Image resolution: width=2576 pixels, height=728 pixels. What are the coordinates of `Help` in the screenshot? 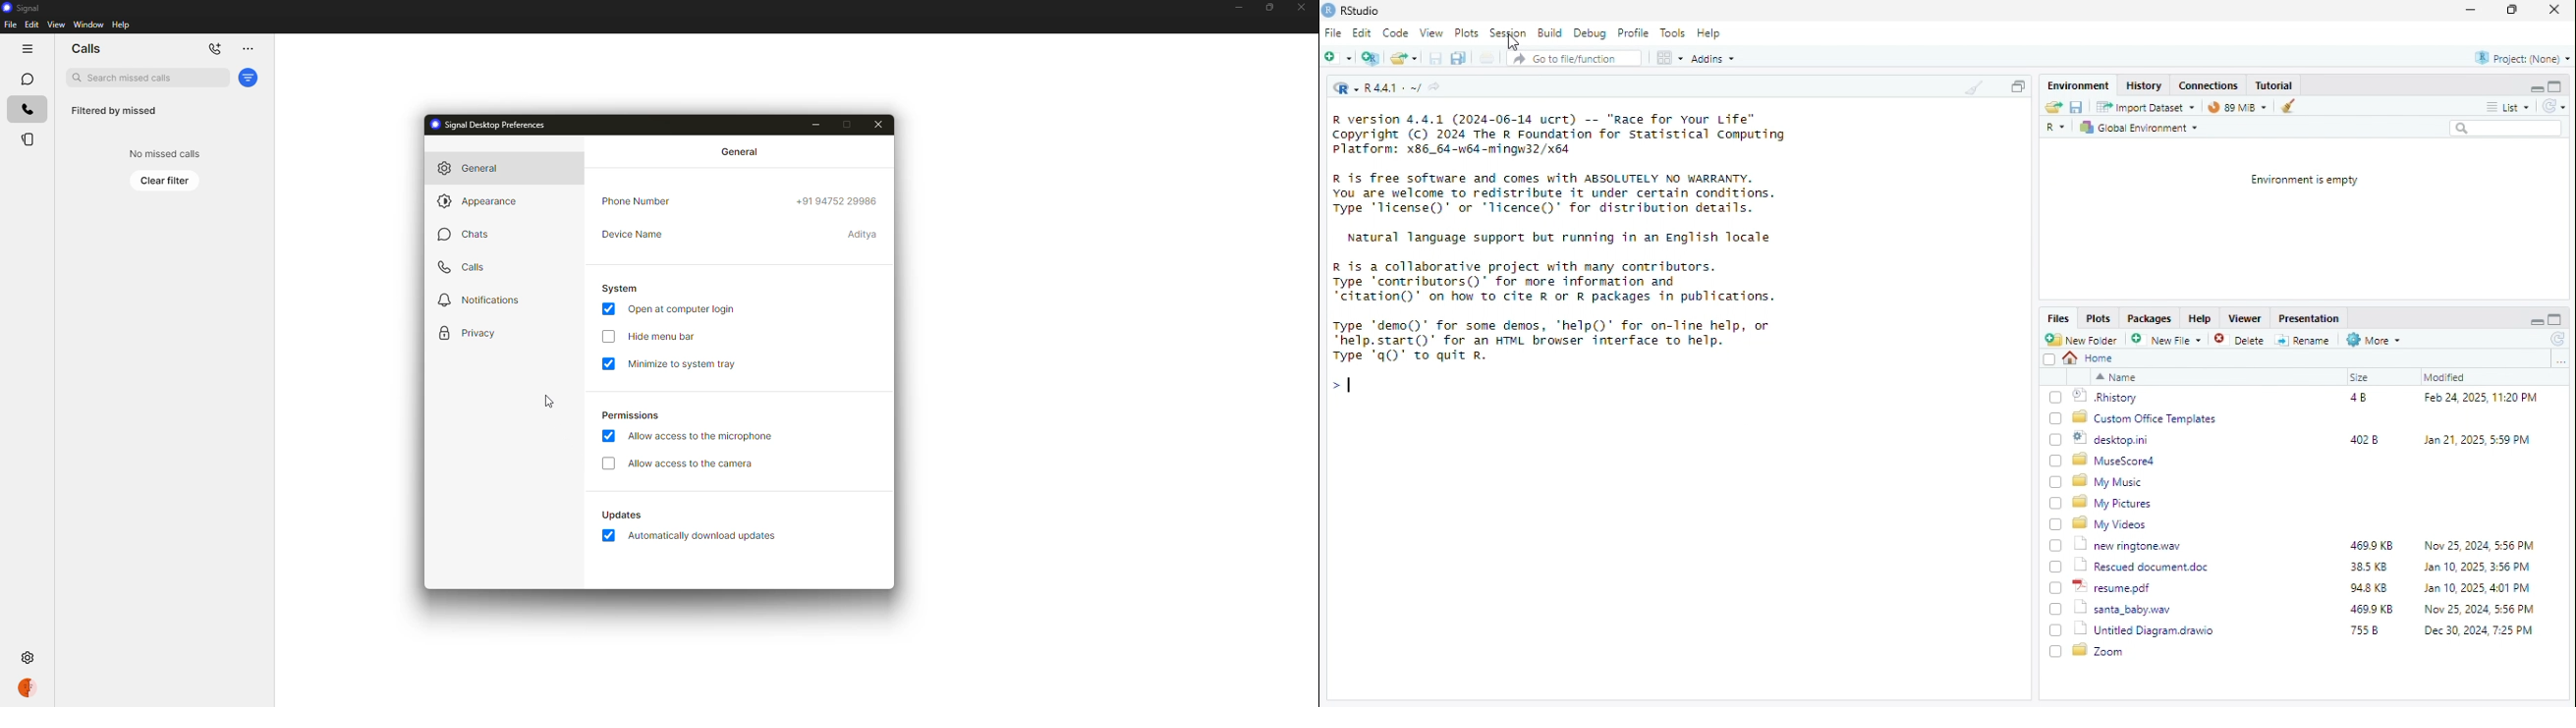 It's located at (2202, 319).